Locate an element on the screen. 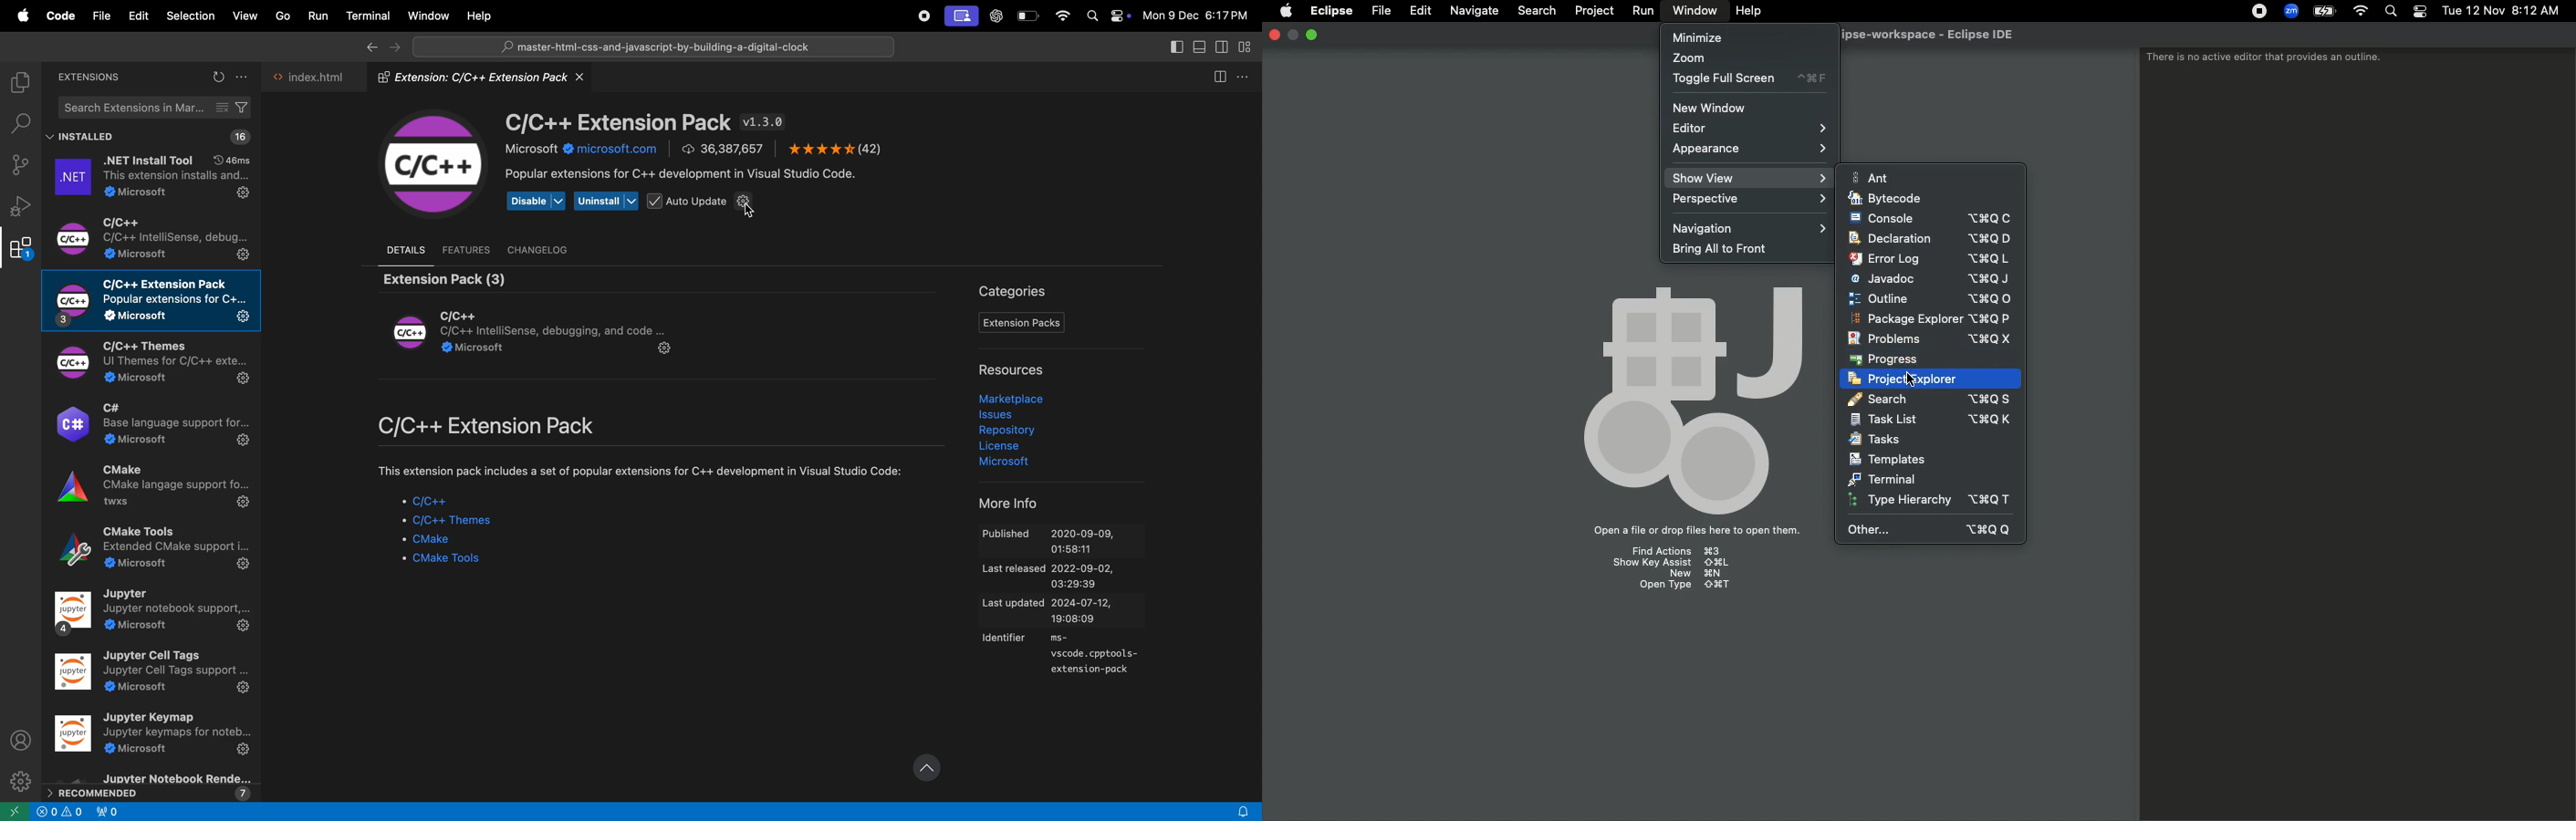 Image resolution: width=2576 pixels, height=840 pixels. Minimize is located at coordinates (1696, 36).